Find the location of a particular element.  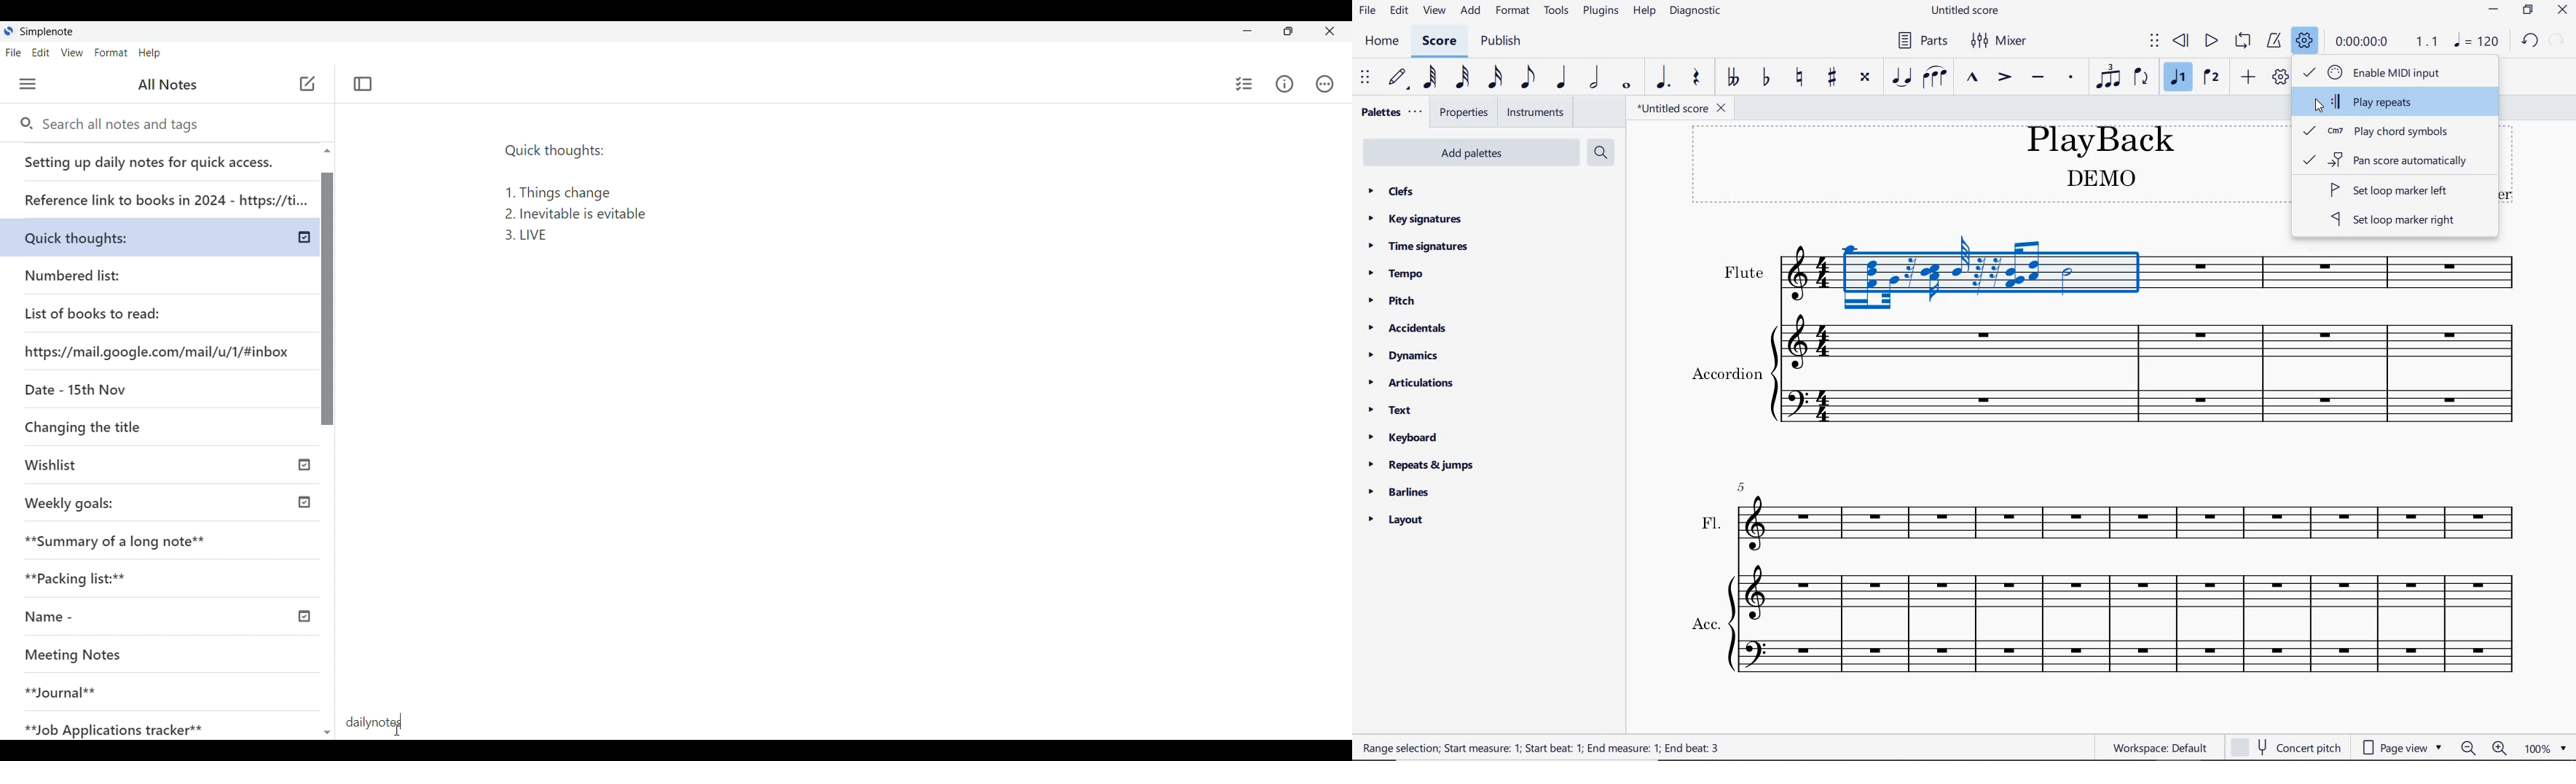

edit is located at coordinates (1399, 12).